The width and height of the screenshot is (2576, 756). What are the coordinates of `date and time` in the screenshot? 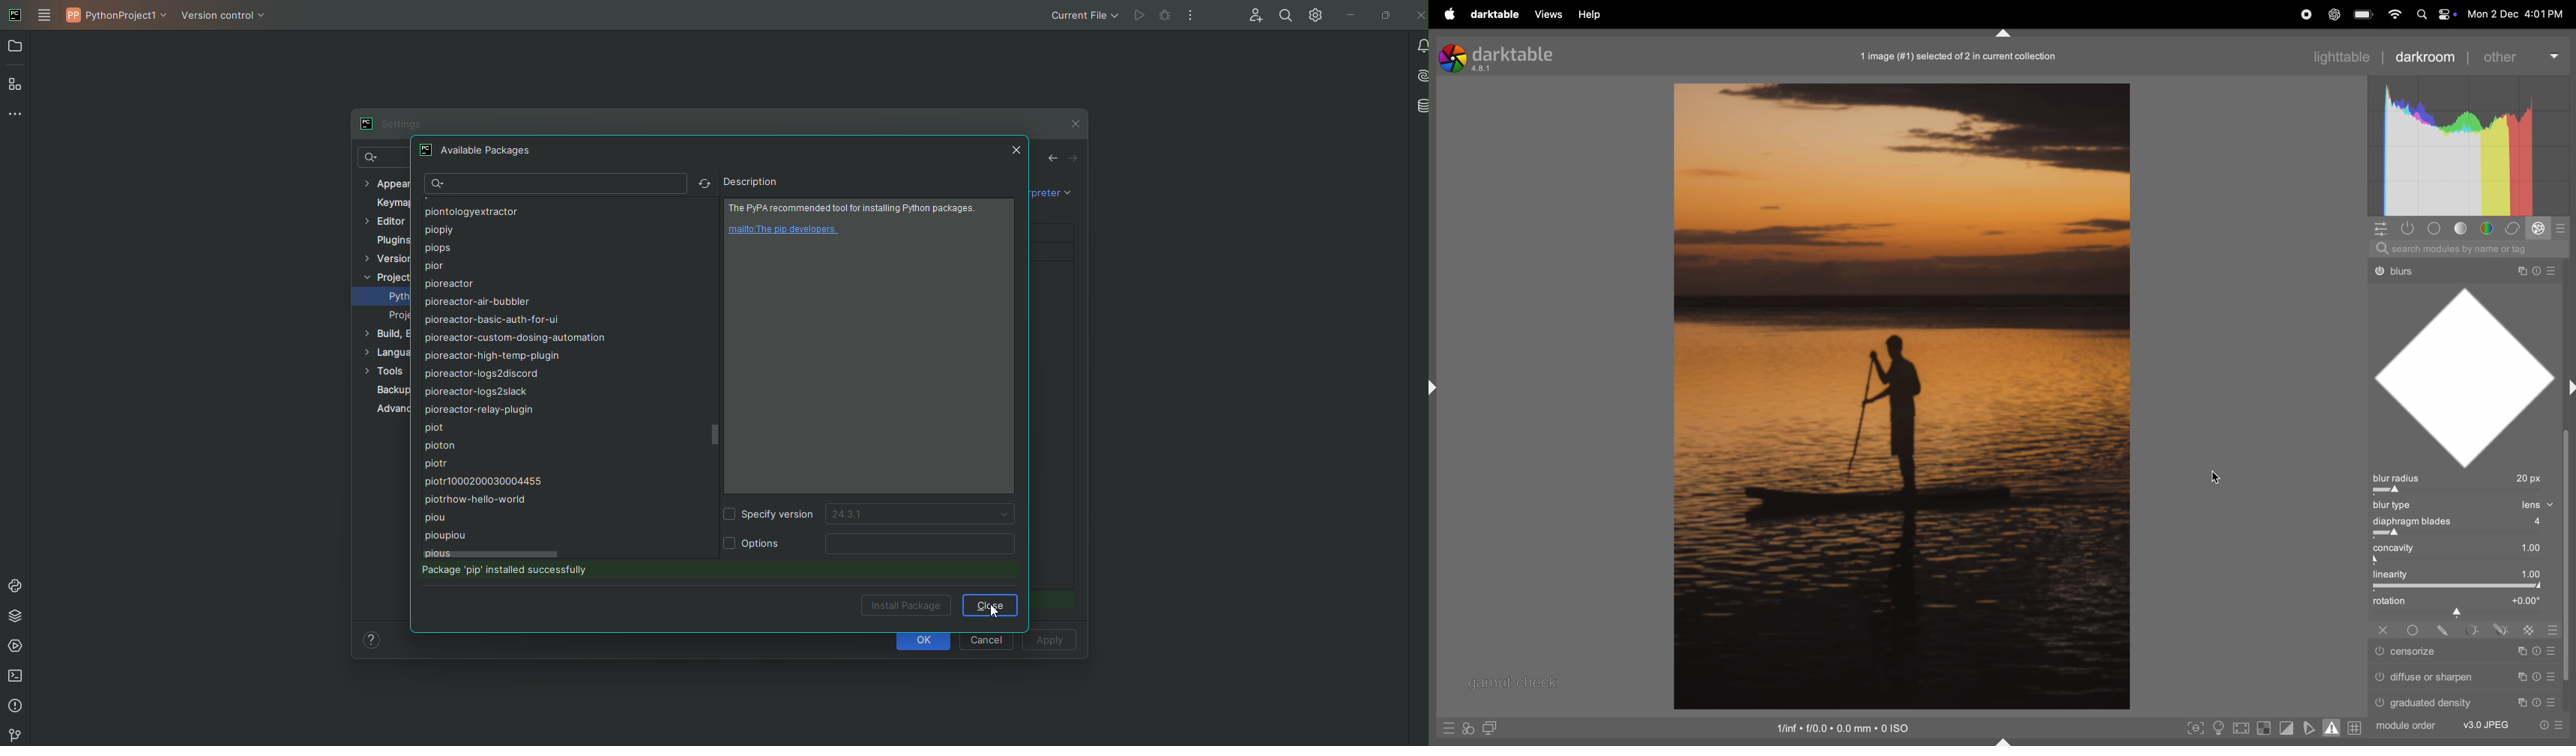 It's located at (2516, 11).